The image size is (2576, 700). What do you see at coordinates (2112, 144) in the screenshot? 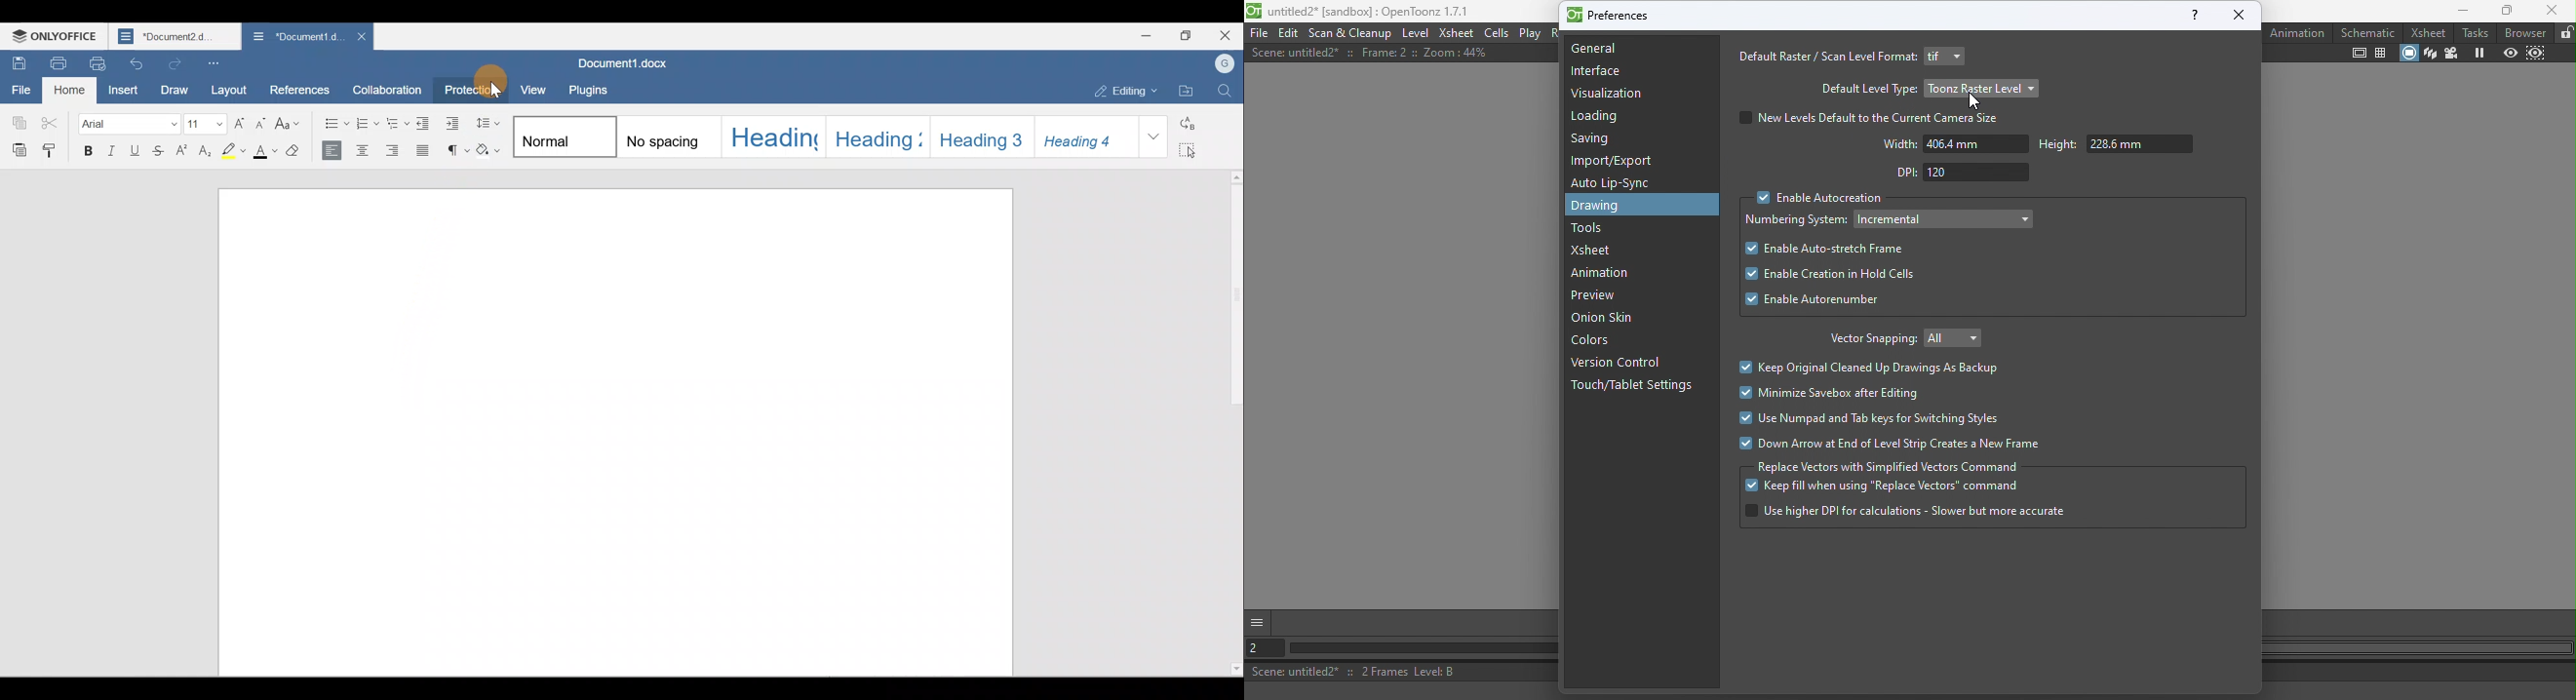
I see `Height` at bounding box center [2112, 144].